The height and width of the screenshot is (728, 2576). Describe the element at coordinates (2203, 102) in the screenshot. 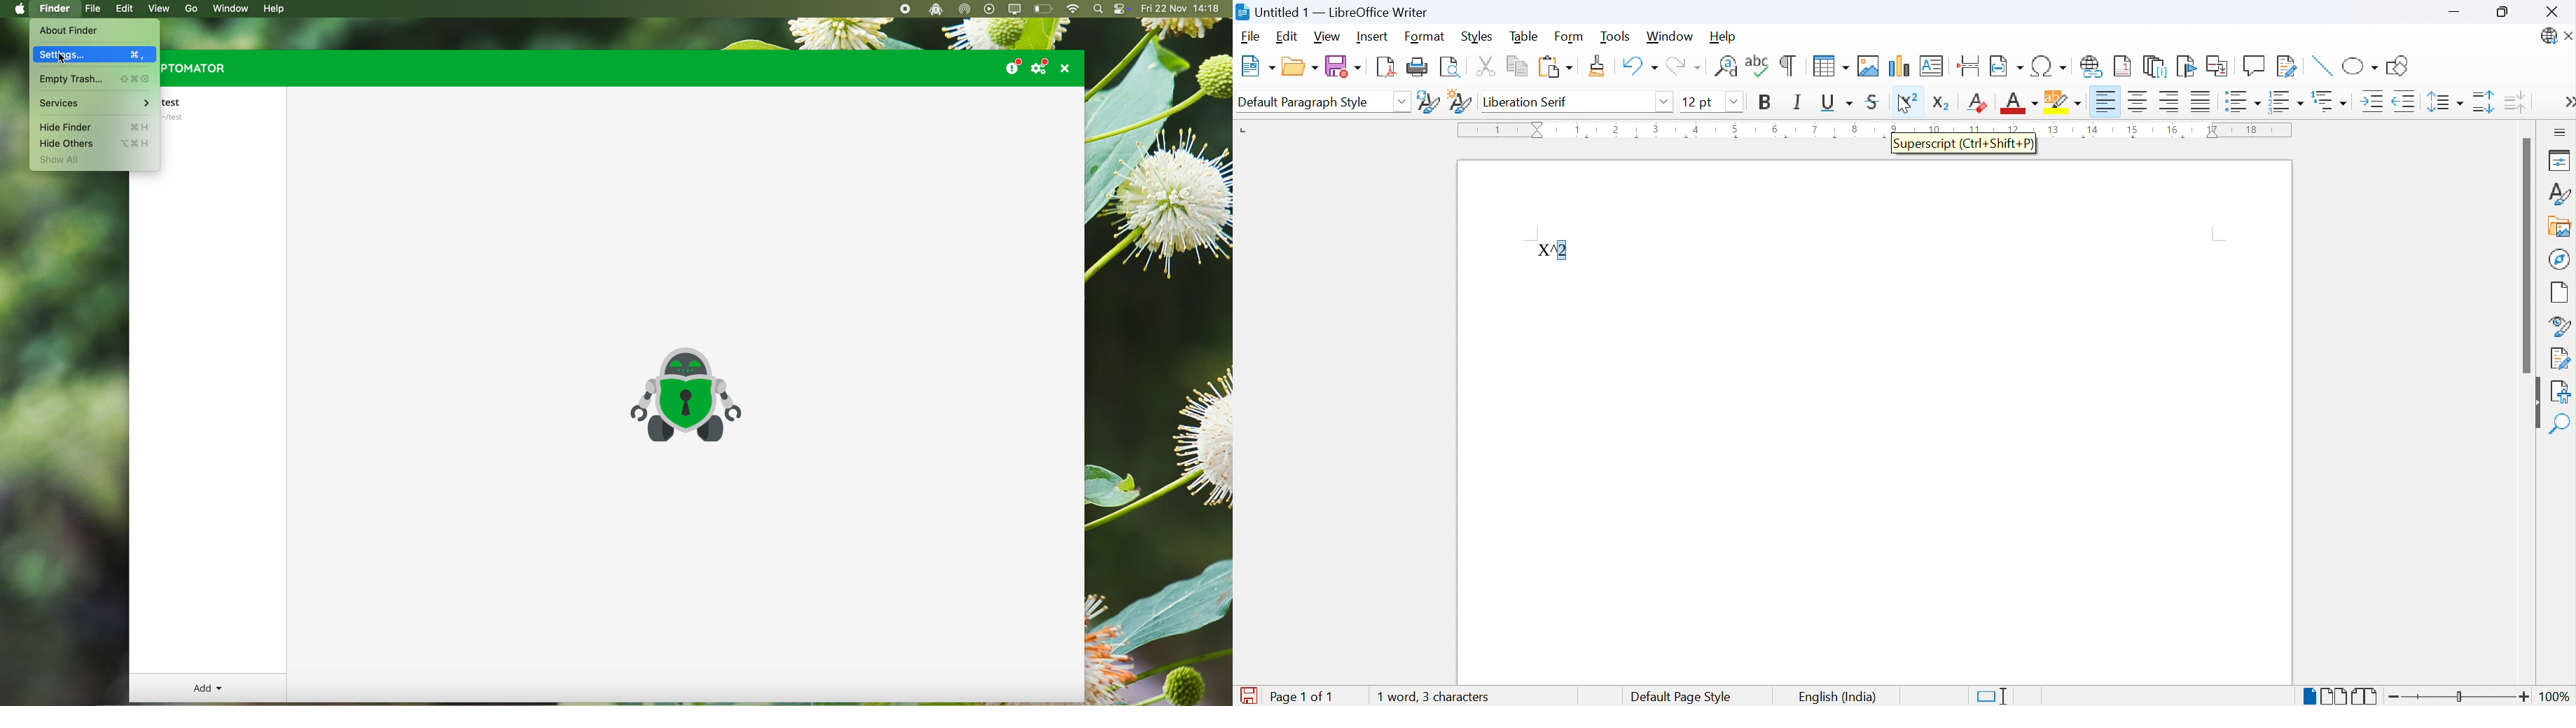

I see `Justified` at that location.